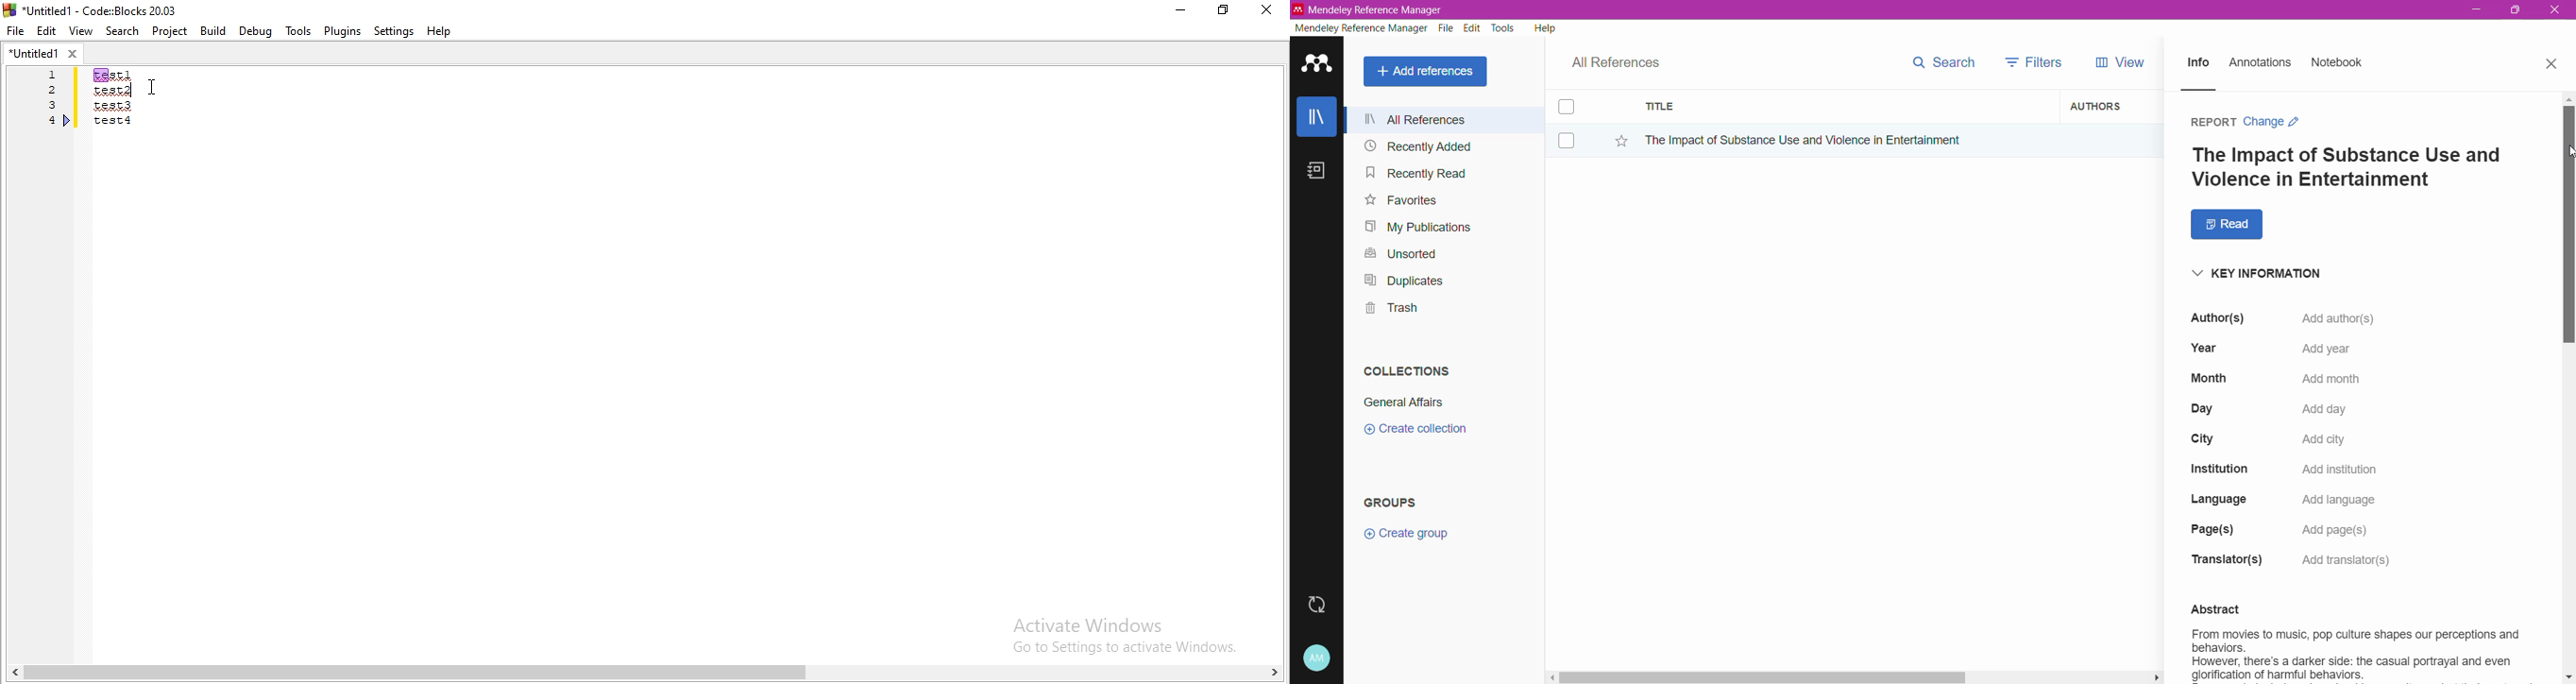 The image size is (2576, 700). I want to click on Collection Name, so click(1401, 402).